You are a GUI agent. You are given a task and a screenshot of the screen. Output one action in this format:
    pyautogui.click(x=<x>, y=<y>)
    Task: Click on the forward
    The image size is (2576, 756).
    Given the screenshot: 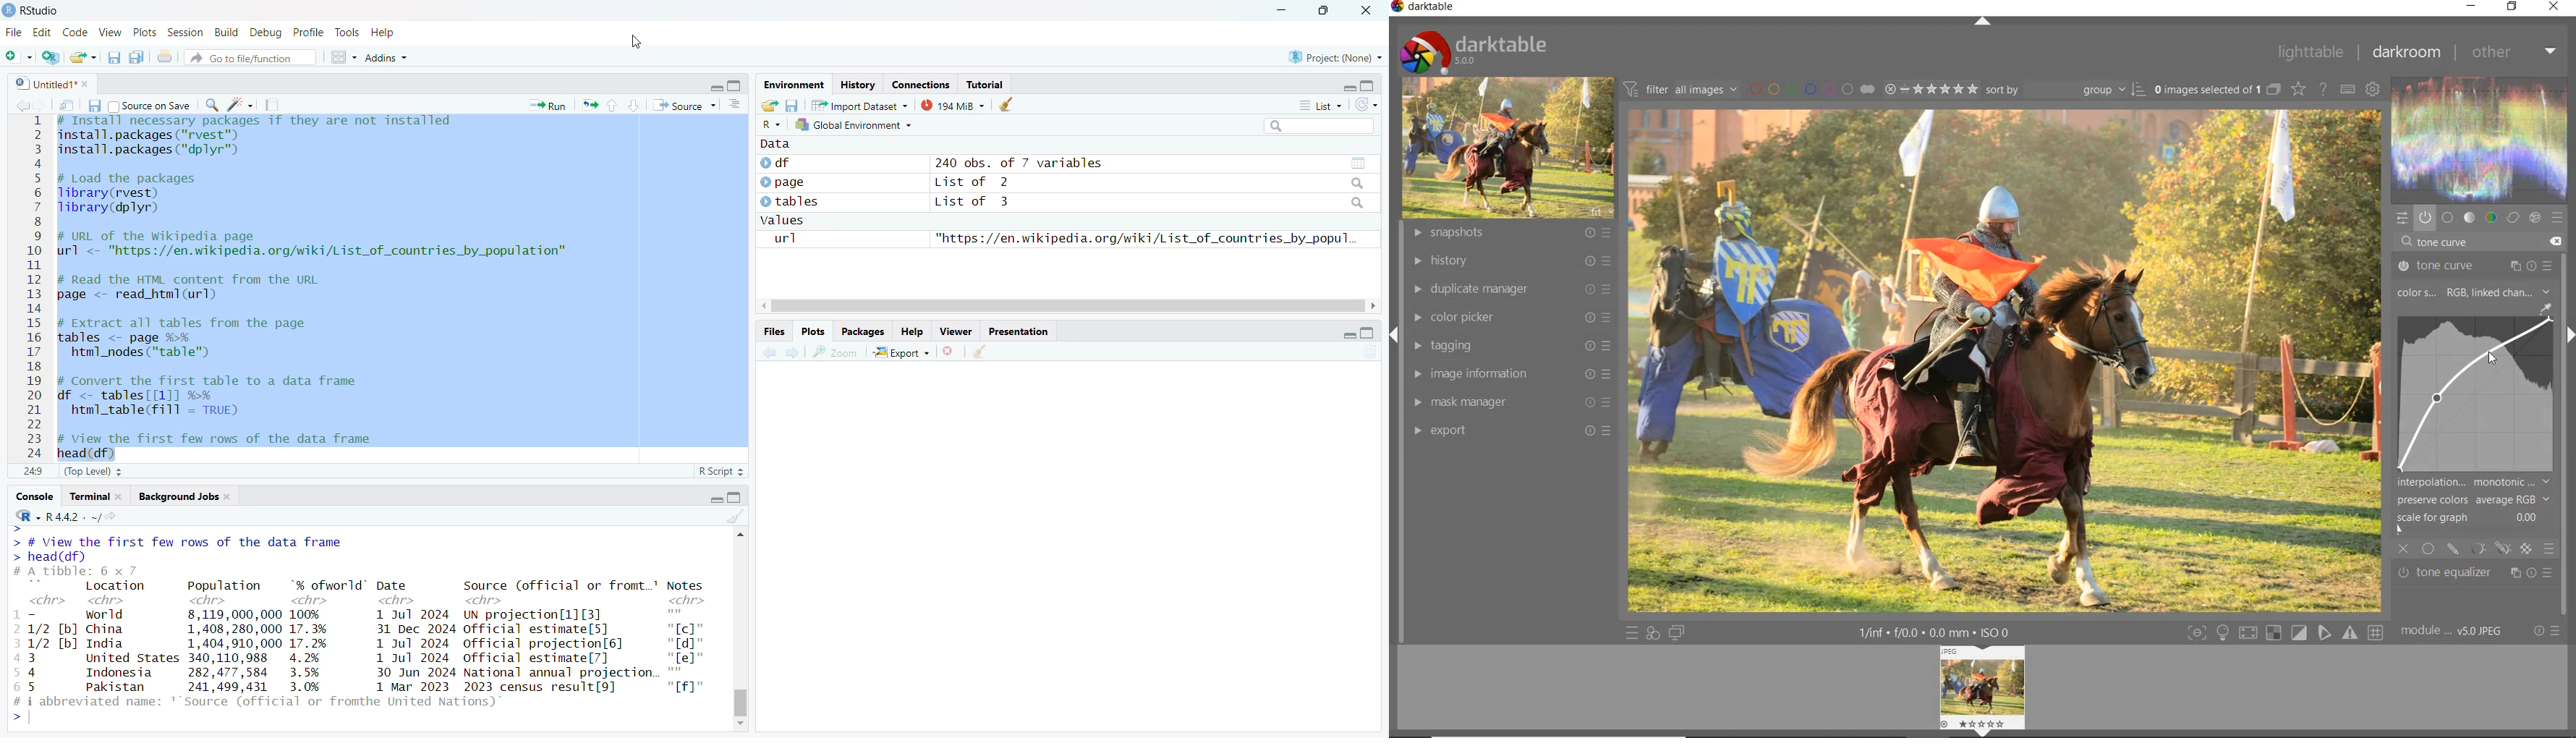 What is the action you would take?
    pyautogui.click(x=793, y=352)
    